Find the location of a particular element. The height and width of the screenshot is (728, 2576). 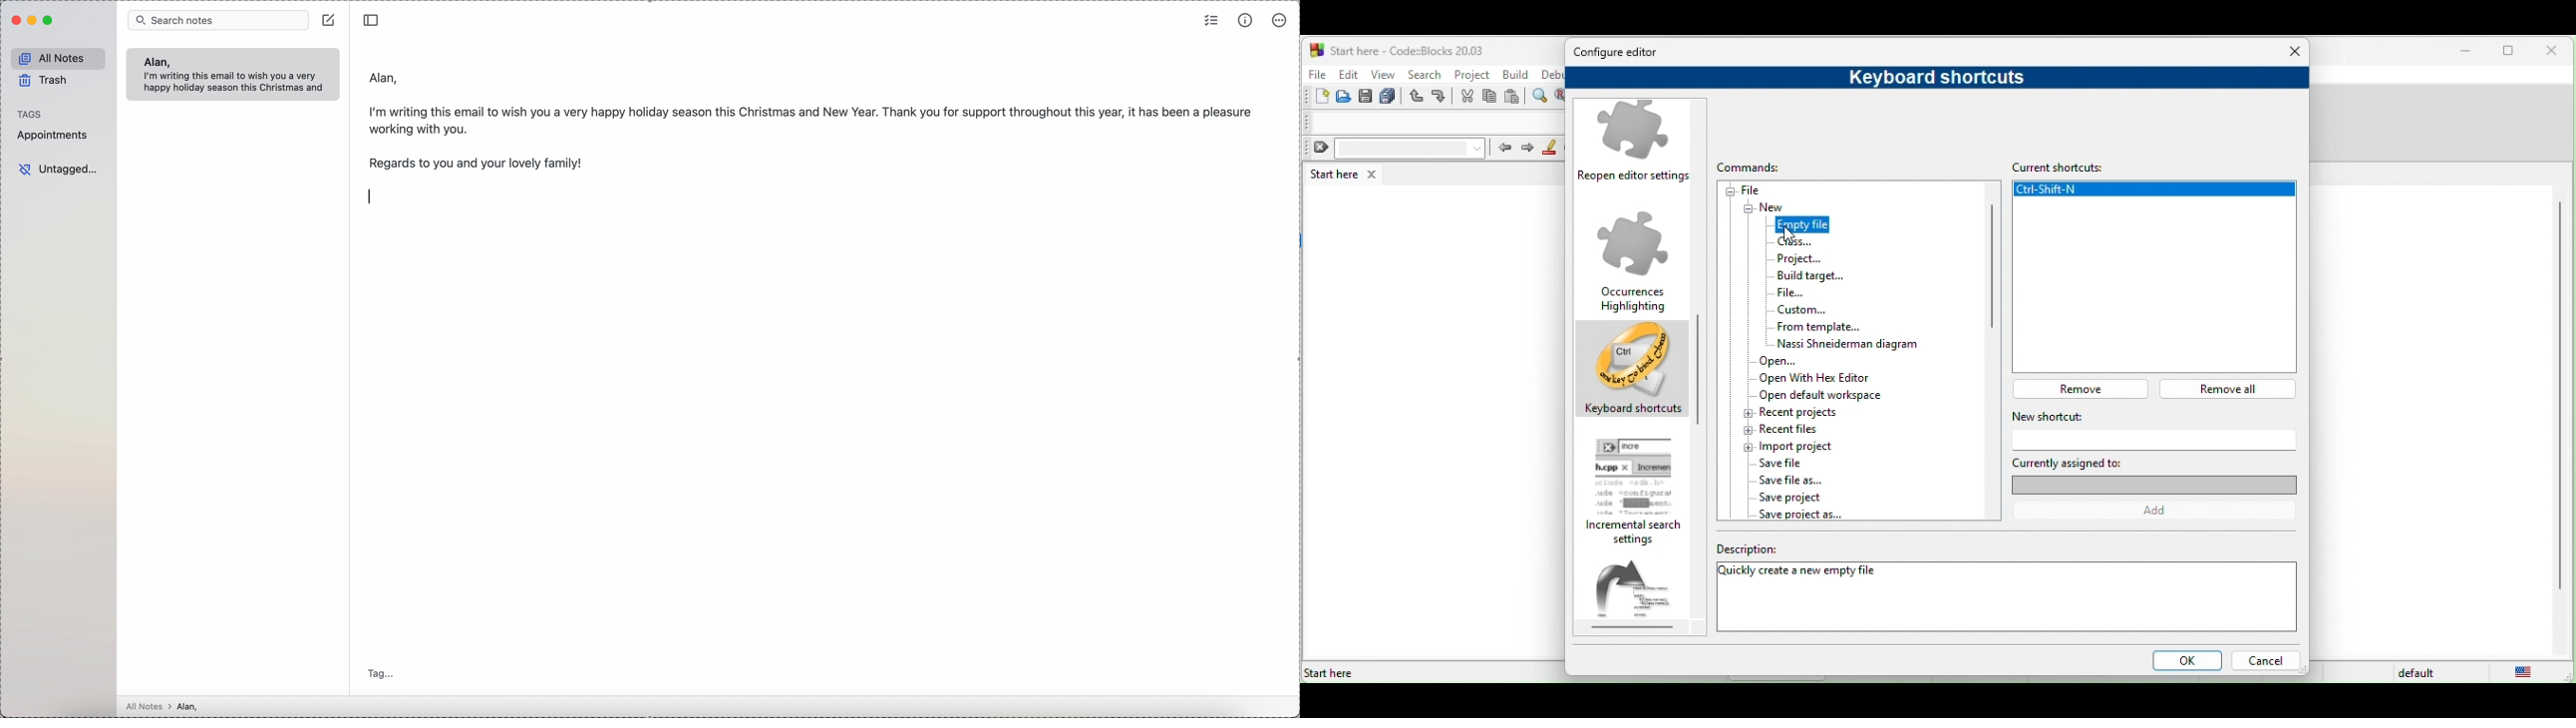

search is located at coordinates (1424, 74).